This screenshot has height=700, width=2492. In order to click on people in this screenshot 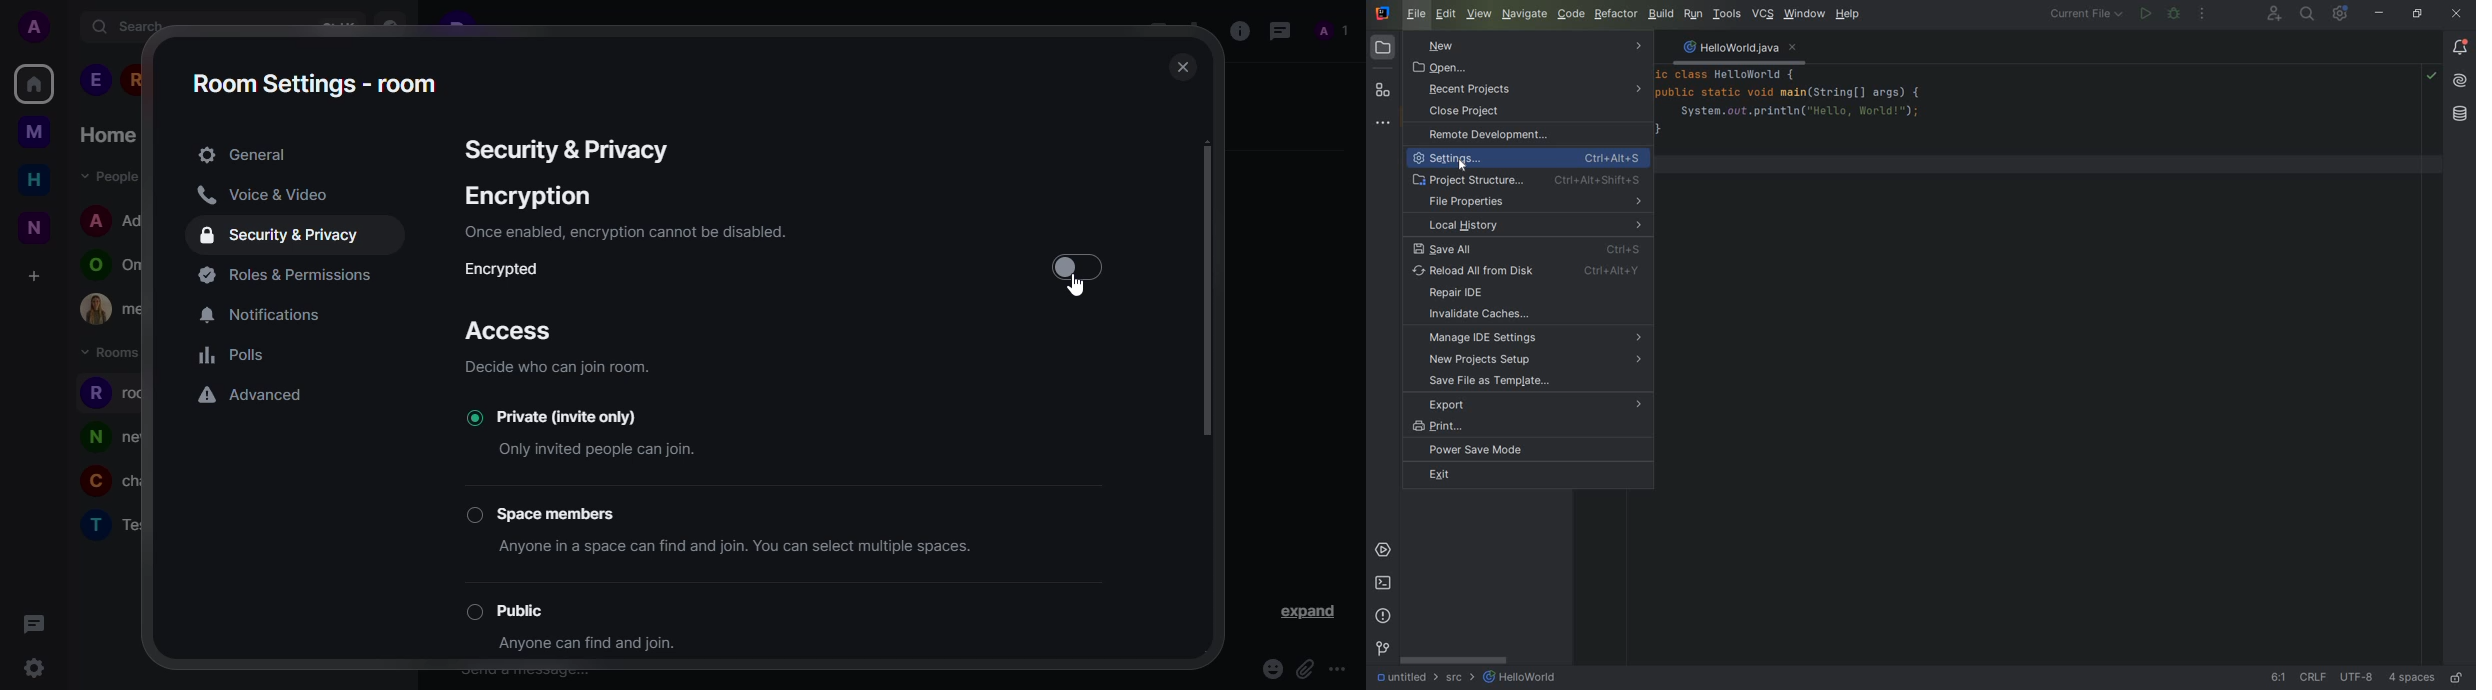, I will do `click(1335, 32)`.